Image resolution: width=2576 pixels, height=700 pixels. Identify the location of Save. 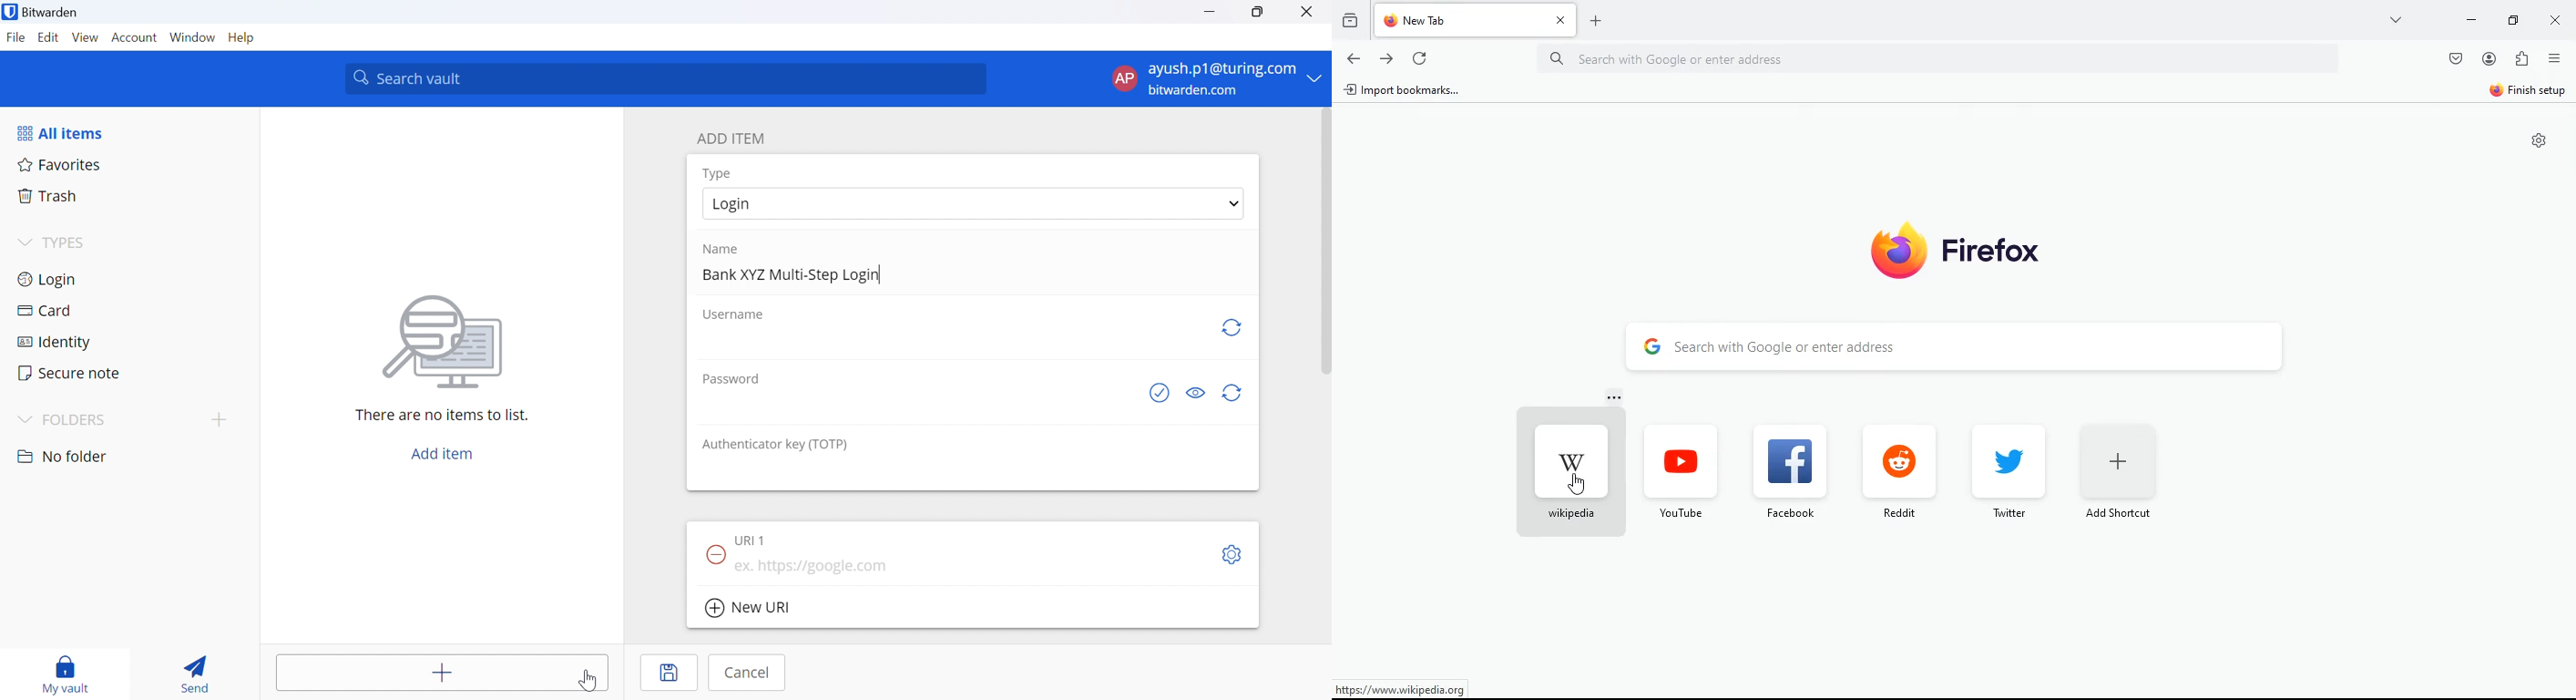
(670, 673).